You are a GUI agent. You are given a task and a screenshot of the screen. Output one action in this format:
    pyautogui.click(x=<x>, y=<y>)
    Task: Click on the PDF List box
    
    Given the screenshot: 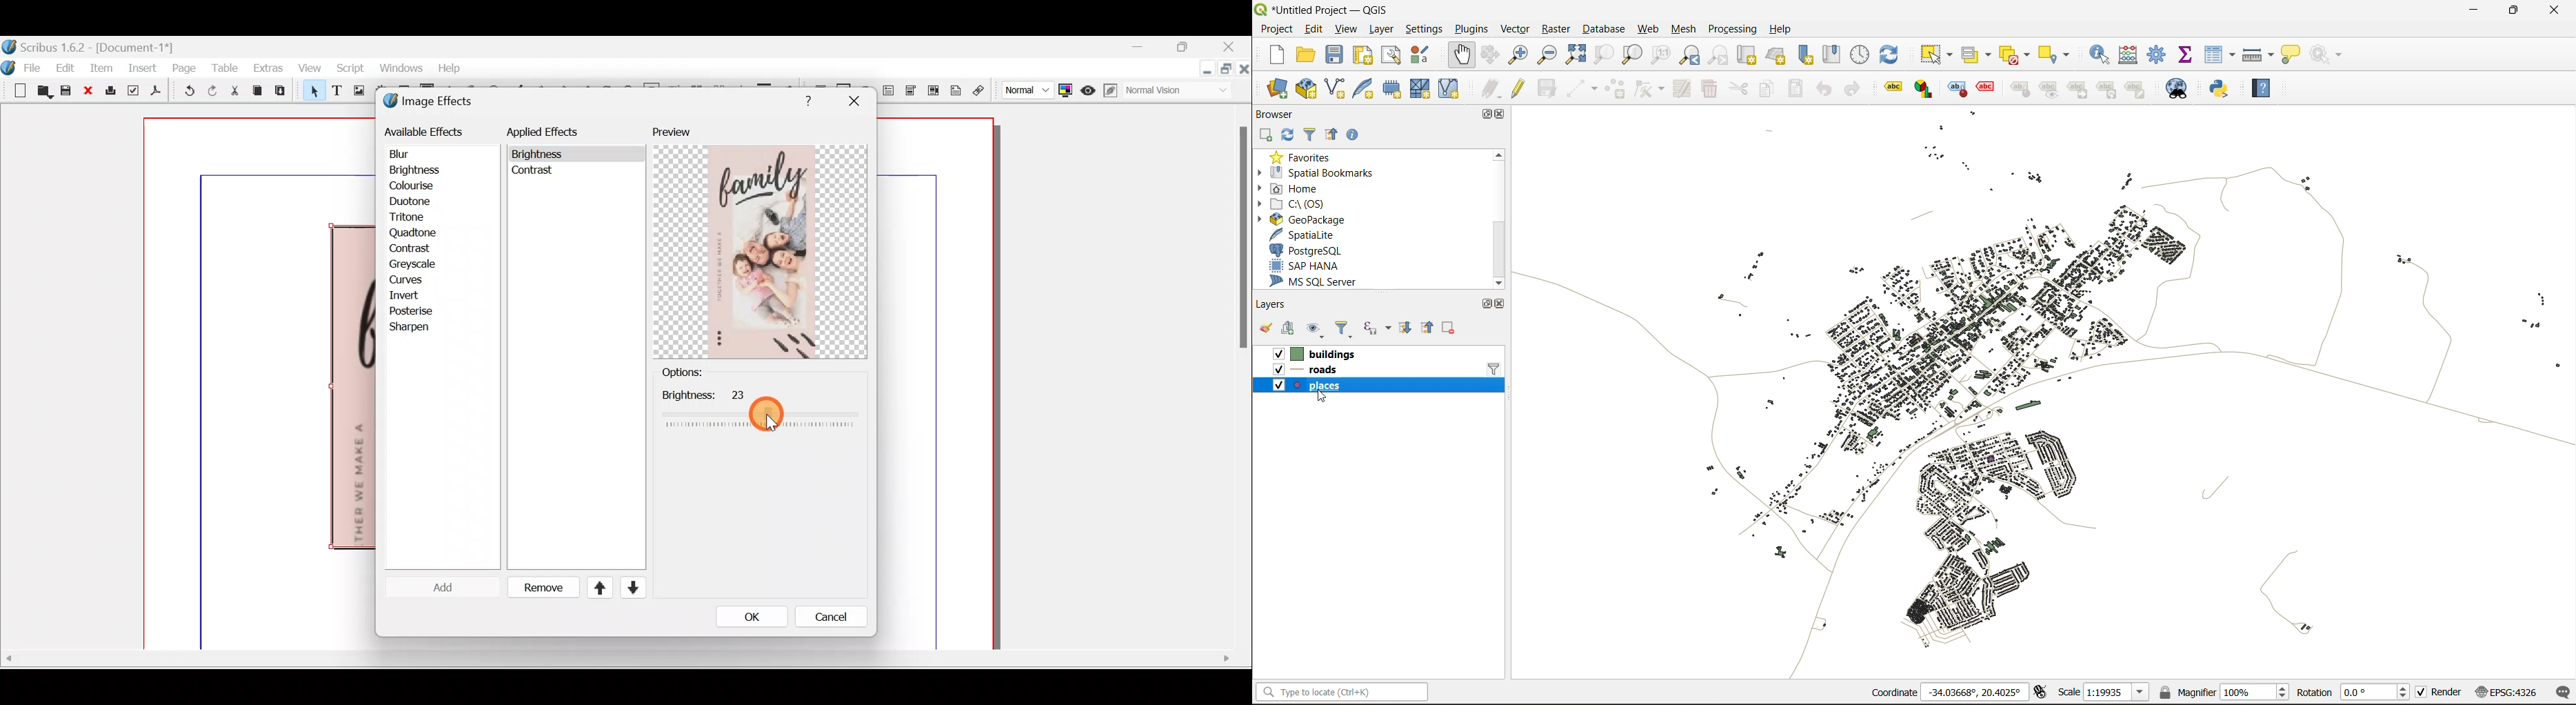 What is the action you would take?
    pyautogui.click(x=934, y=89)
    